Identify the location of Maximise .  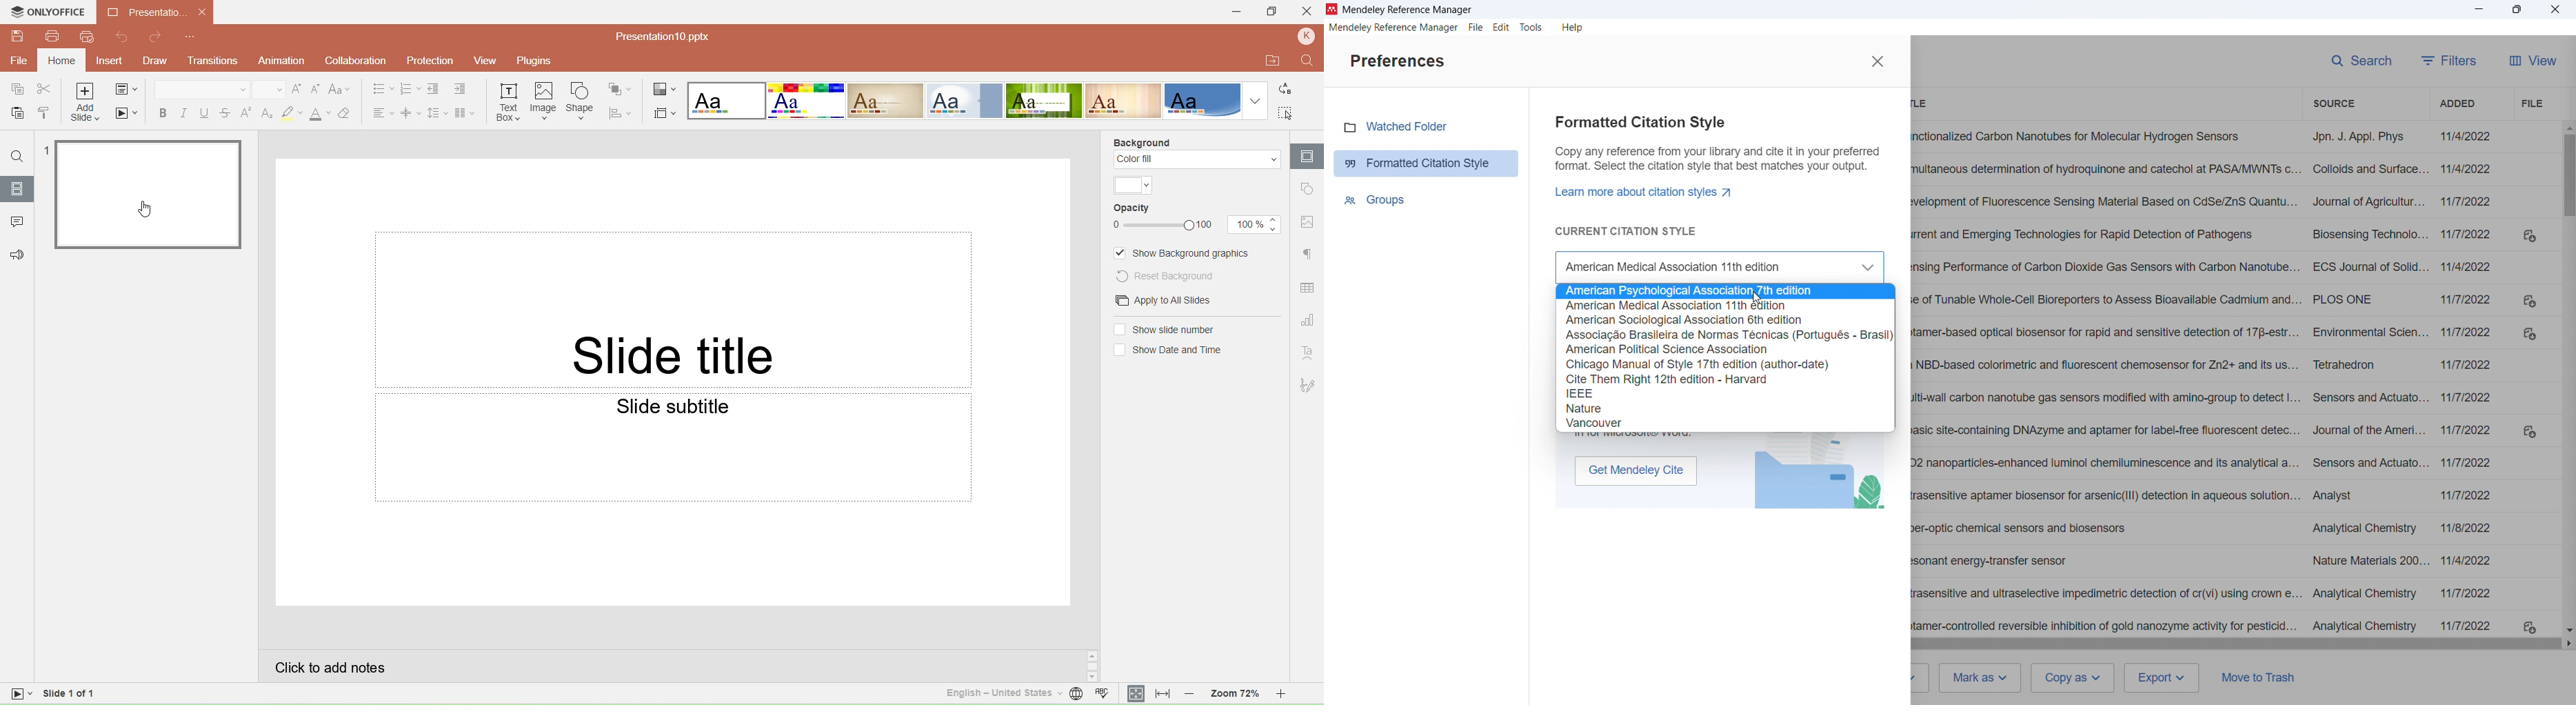
(2516, 9).